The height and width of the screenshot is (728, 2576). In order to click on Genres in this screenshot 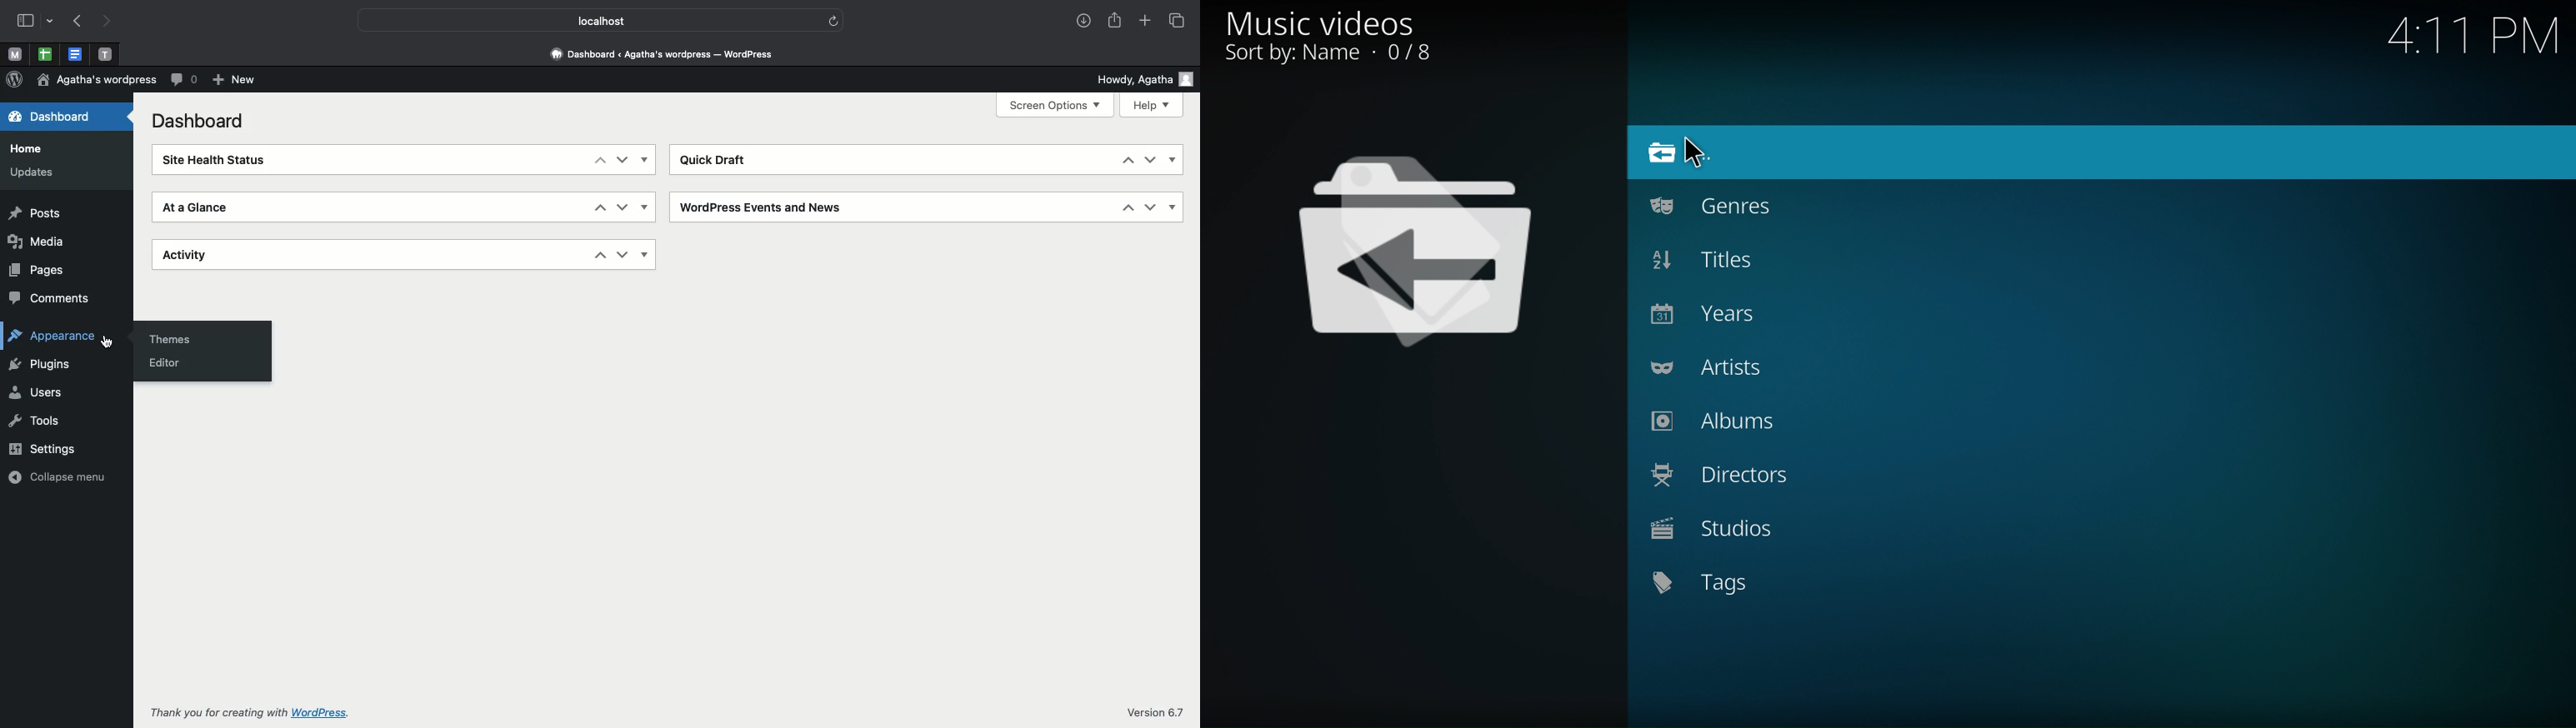, I will do `click(1746, 208)`.